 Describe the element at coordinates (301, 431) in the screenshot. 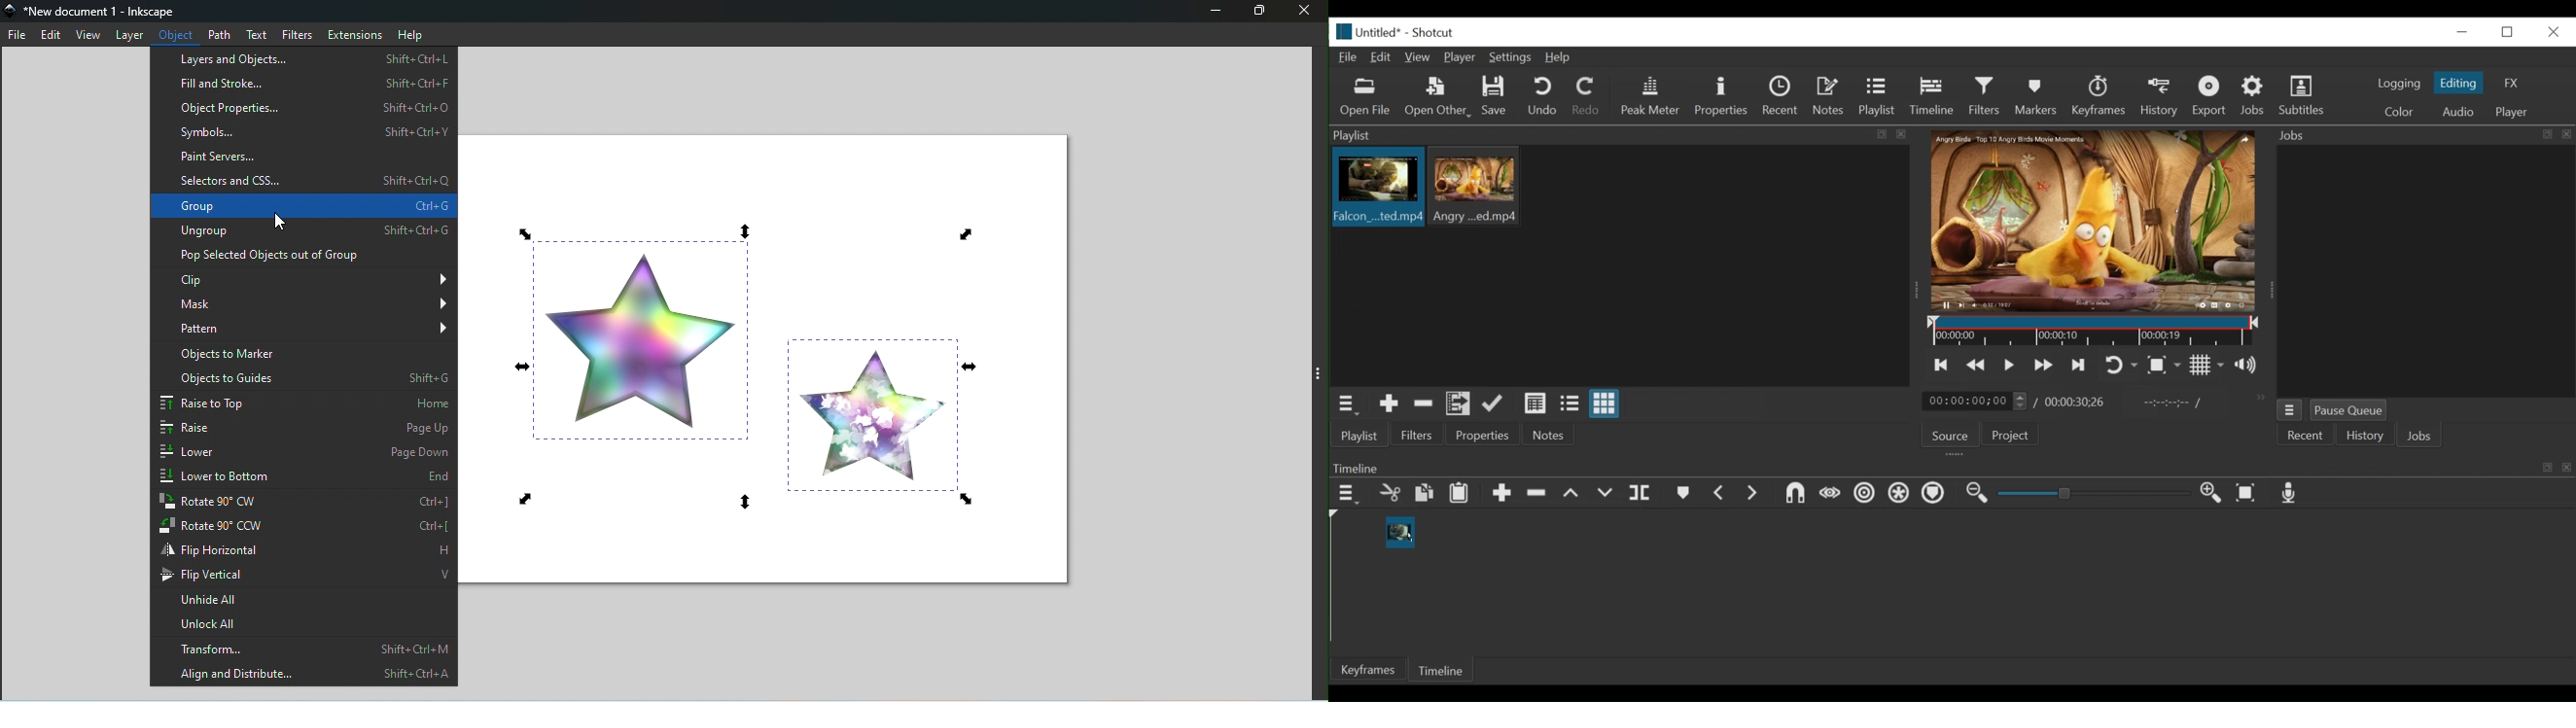

I see `Raise` at that location.